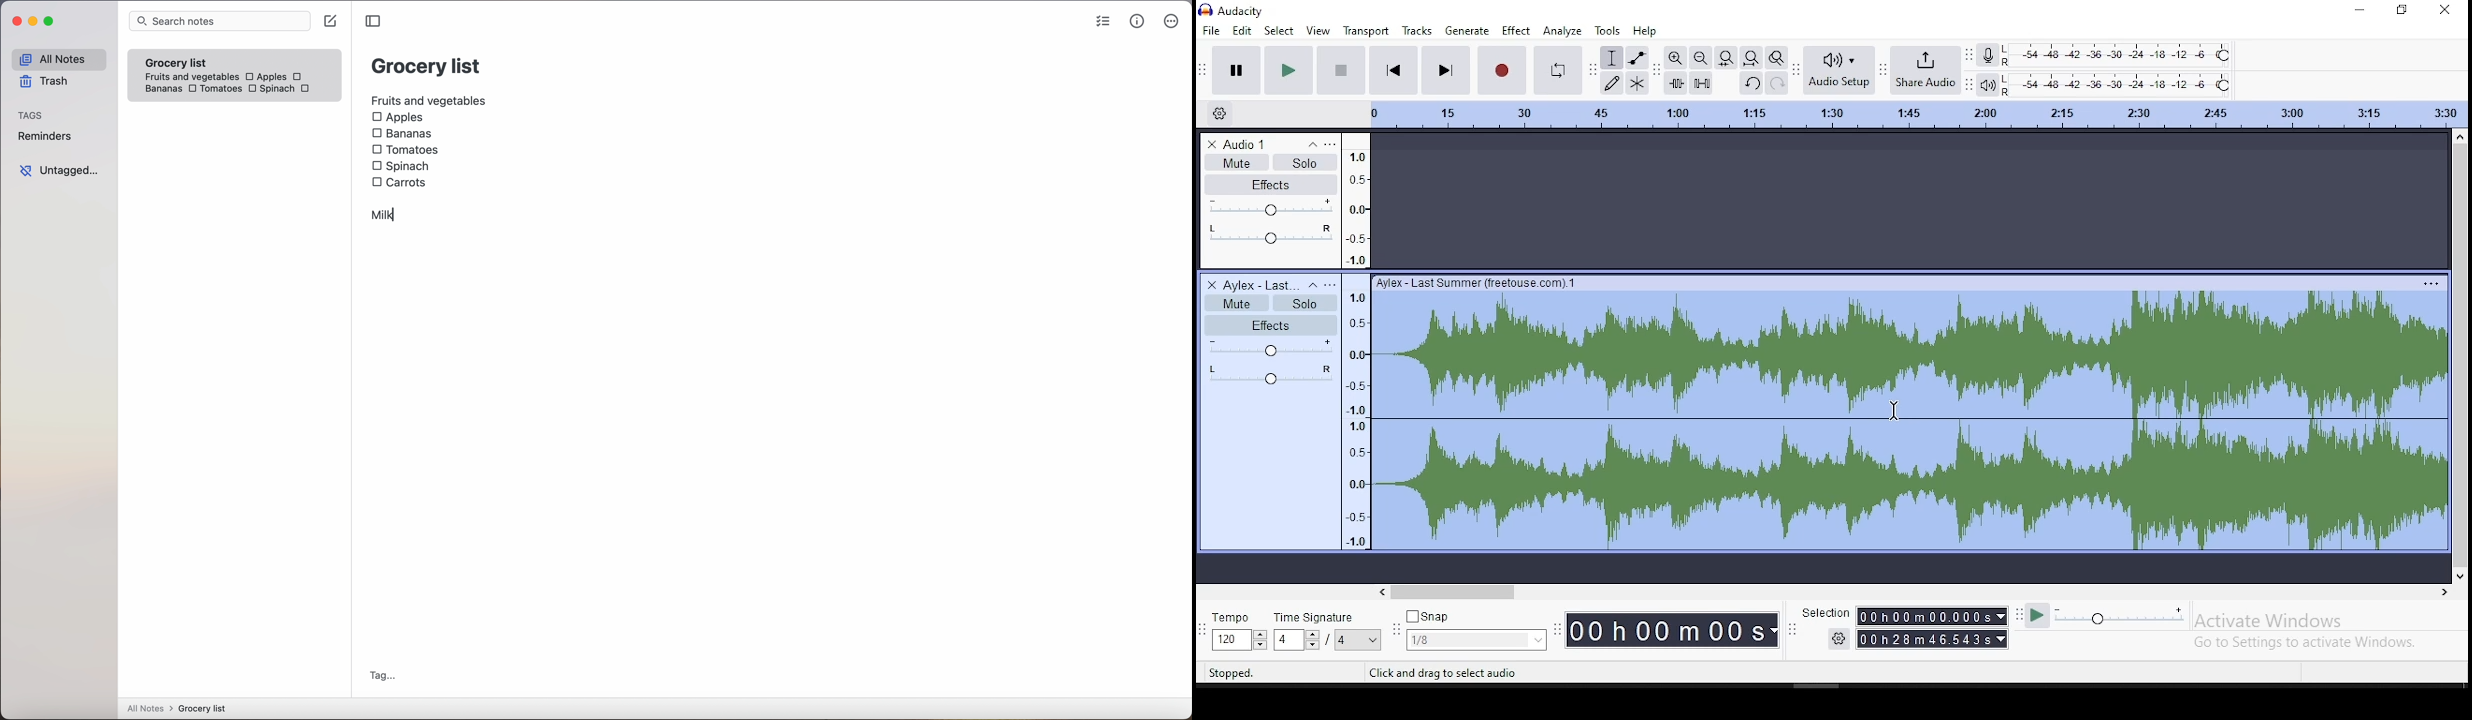 Image resolution: width=2492 pixels, height=728 pixels. I want to click on effects, so click(1275, 185).